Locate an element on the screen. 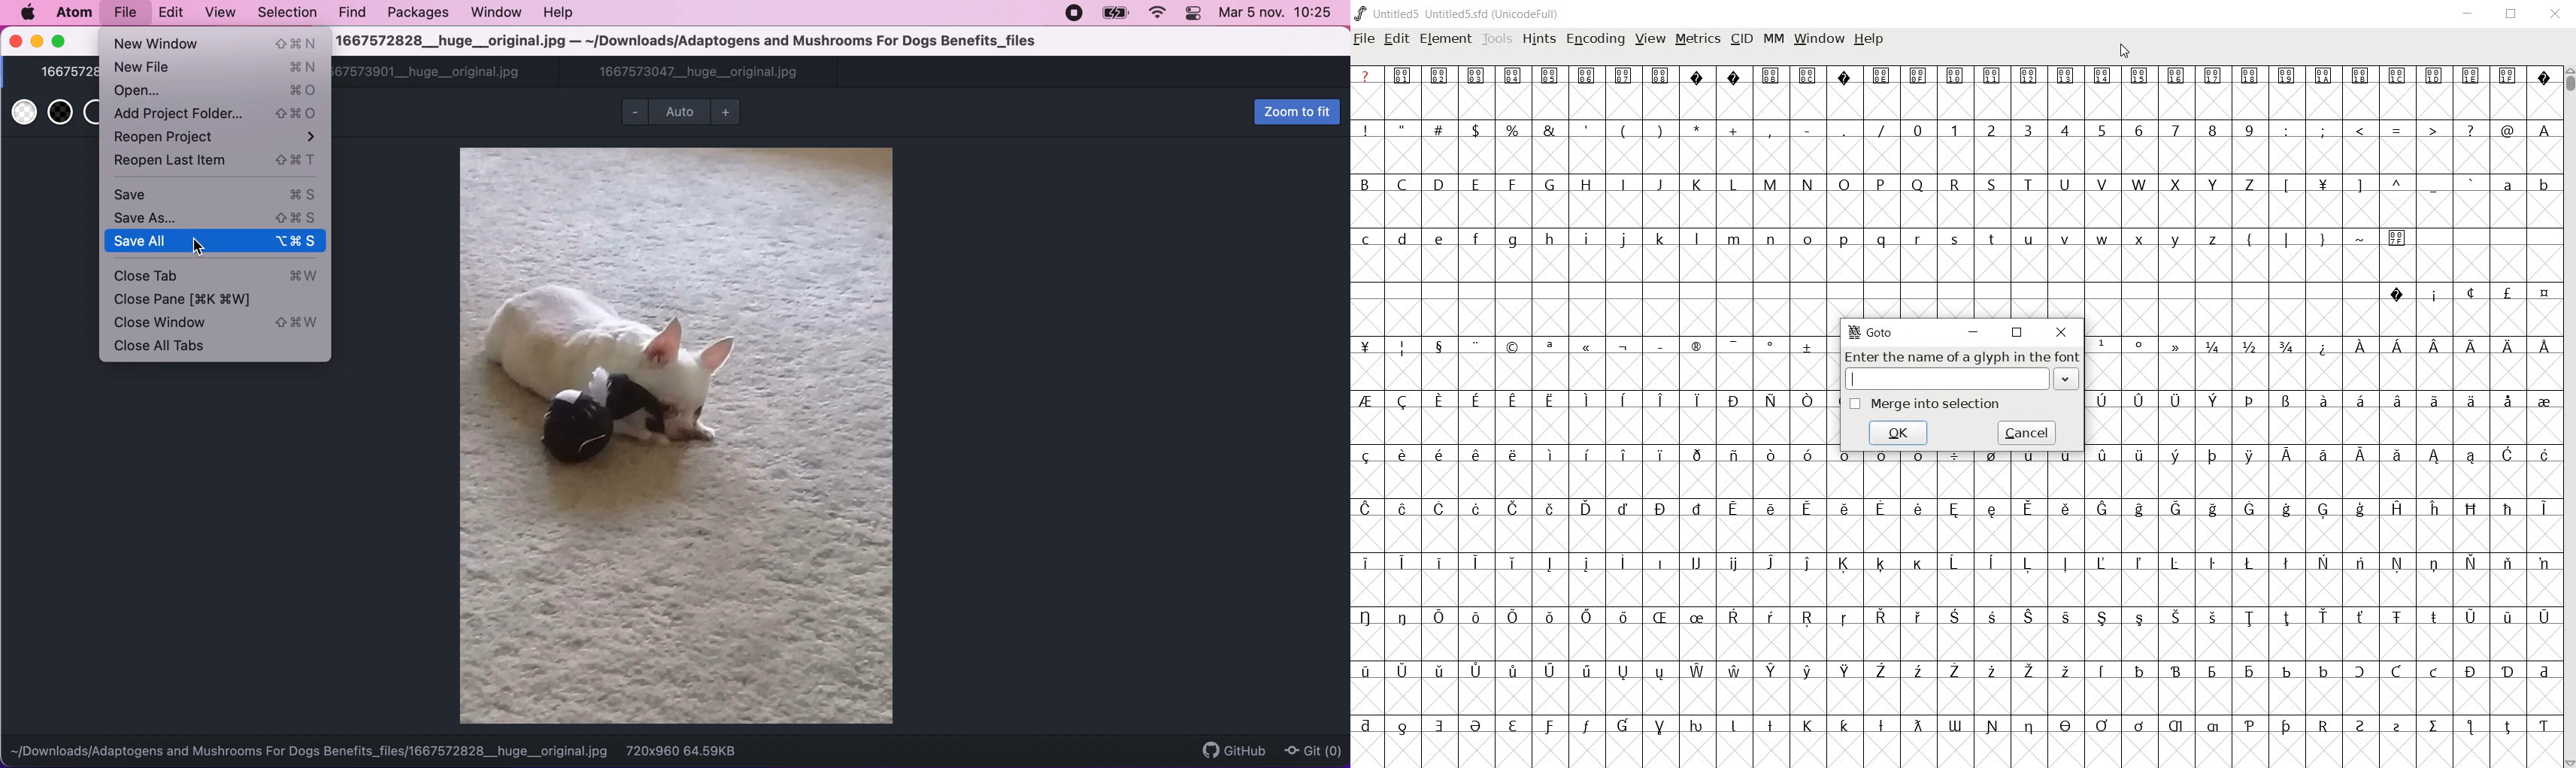 The height and width of the screenshot is (784, 2576). p is located at coordinates (1843, 240).